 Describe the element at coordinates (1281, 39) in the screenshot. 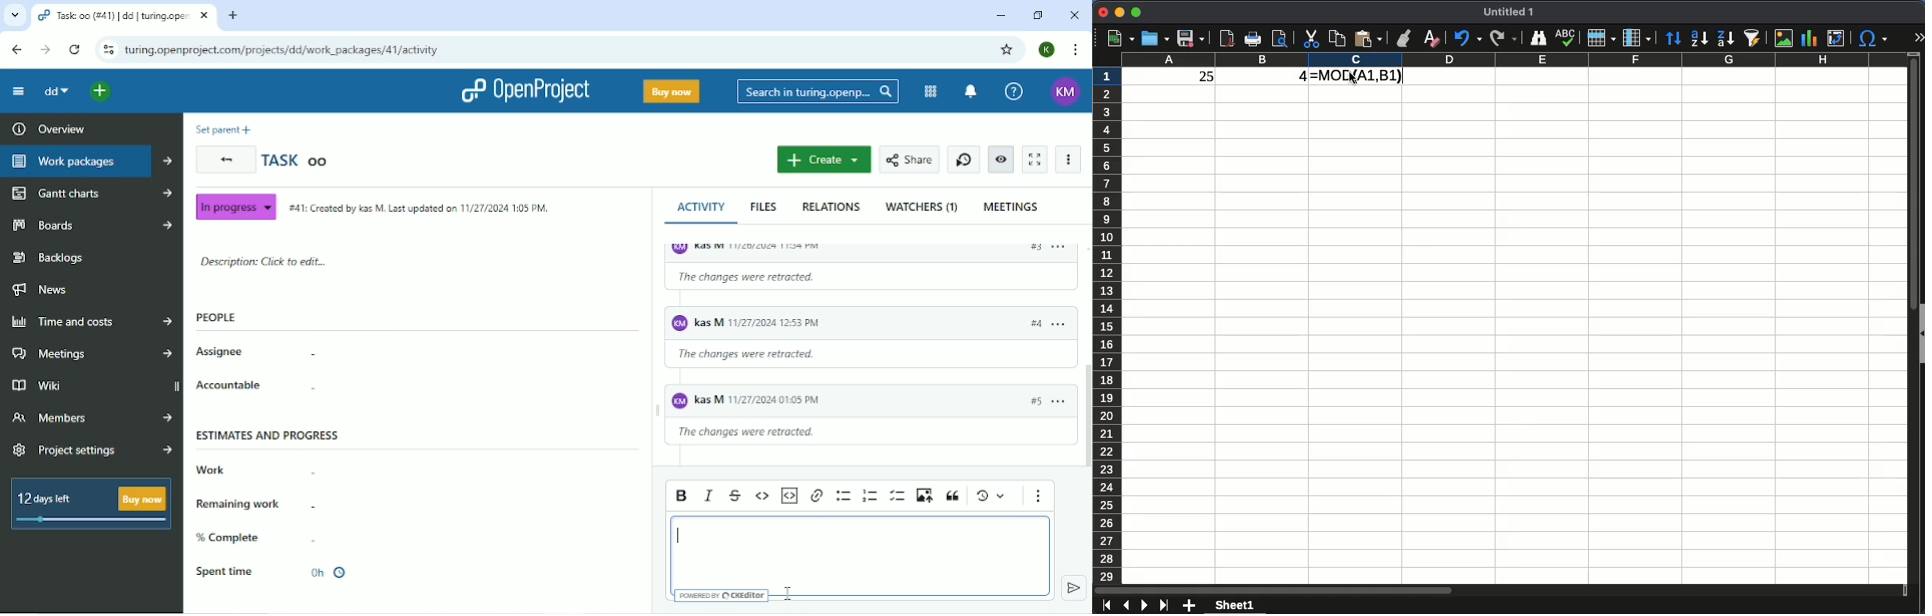

I see `print preview` at that location.